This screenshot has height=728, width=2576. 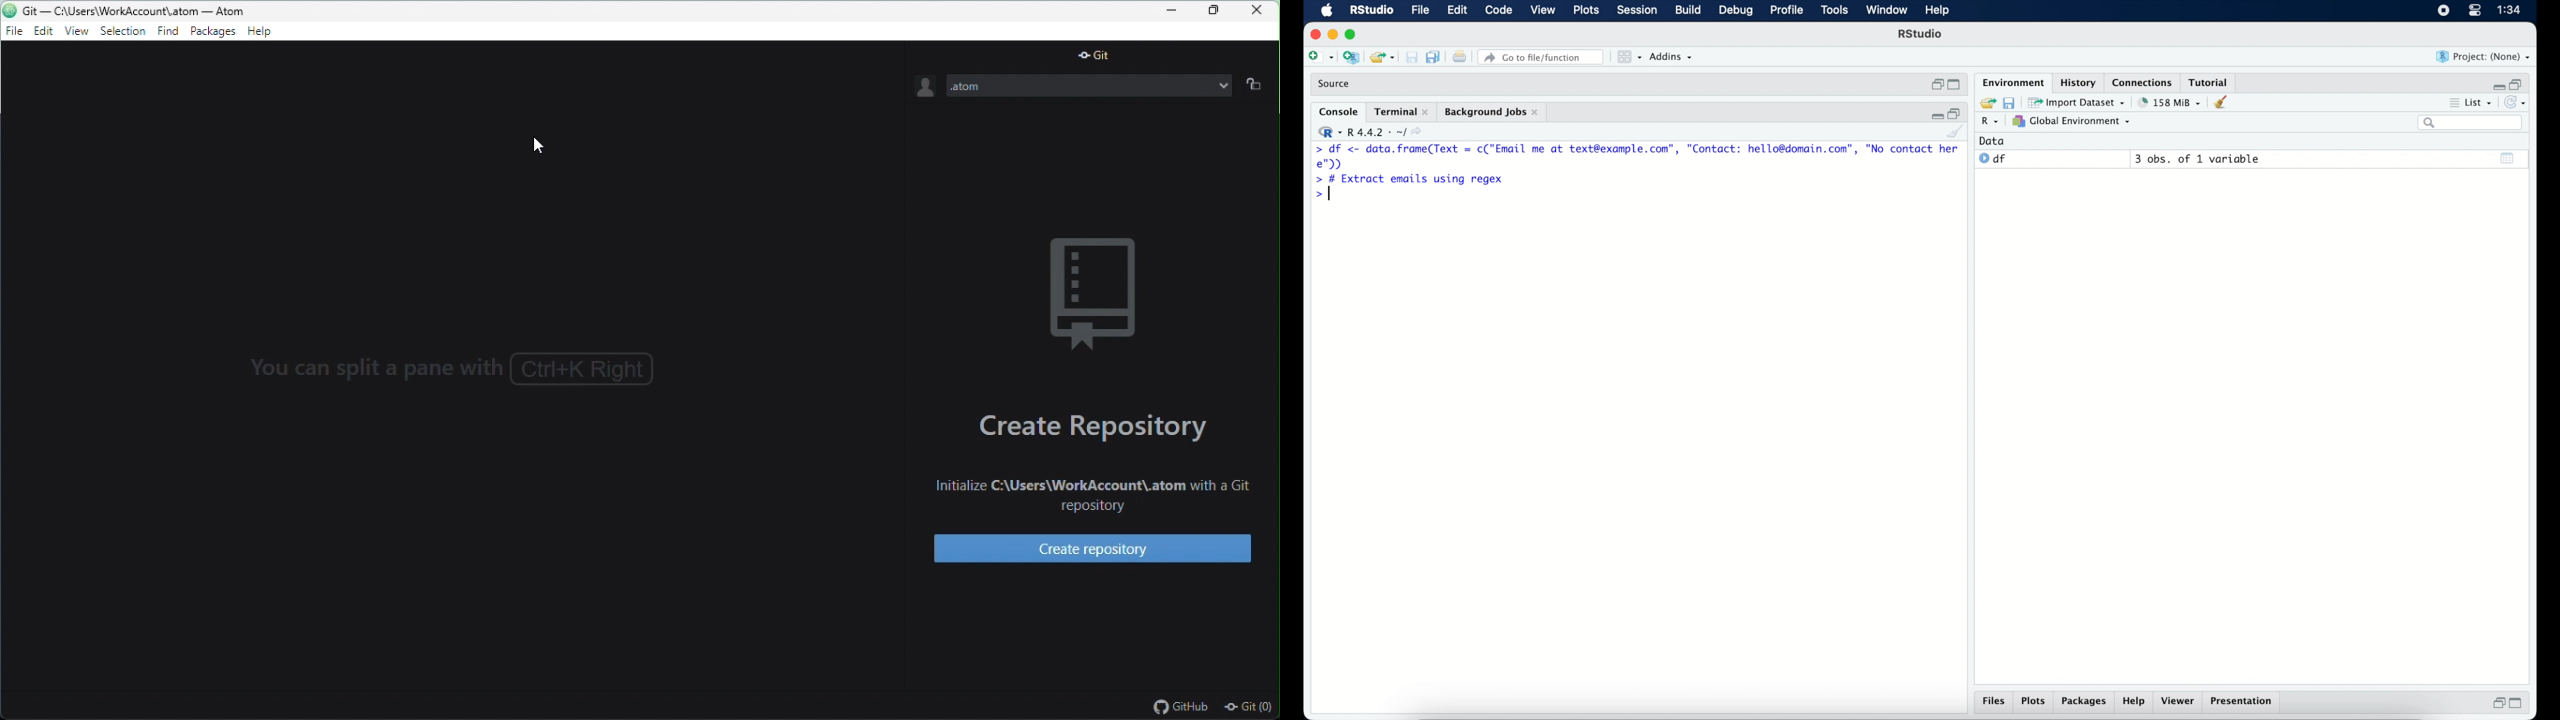 I want to click on 3 obs, of 2 variables, so click(x=2201, y=159).